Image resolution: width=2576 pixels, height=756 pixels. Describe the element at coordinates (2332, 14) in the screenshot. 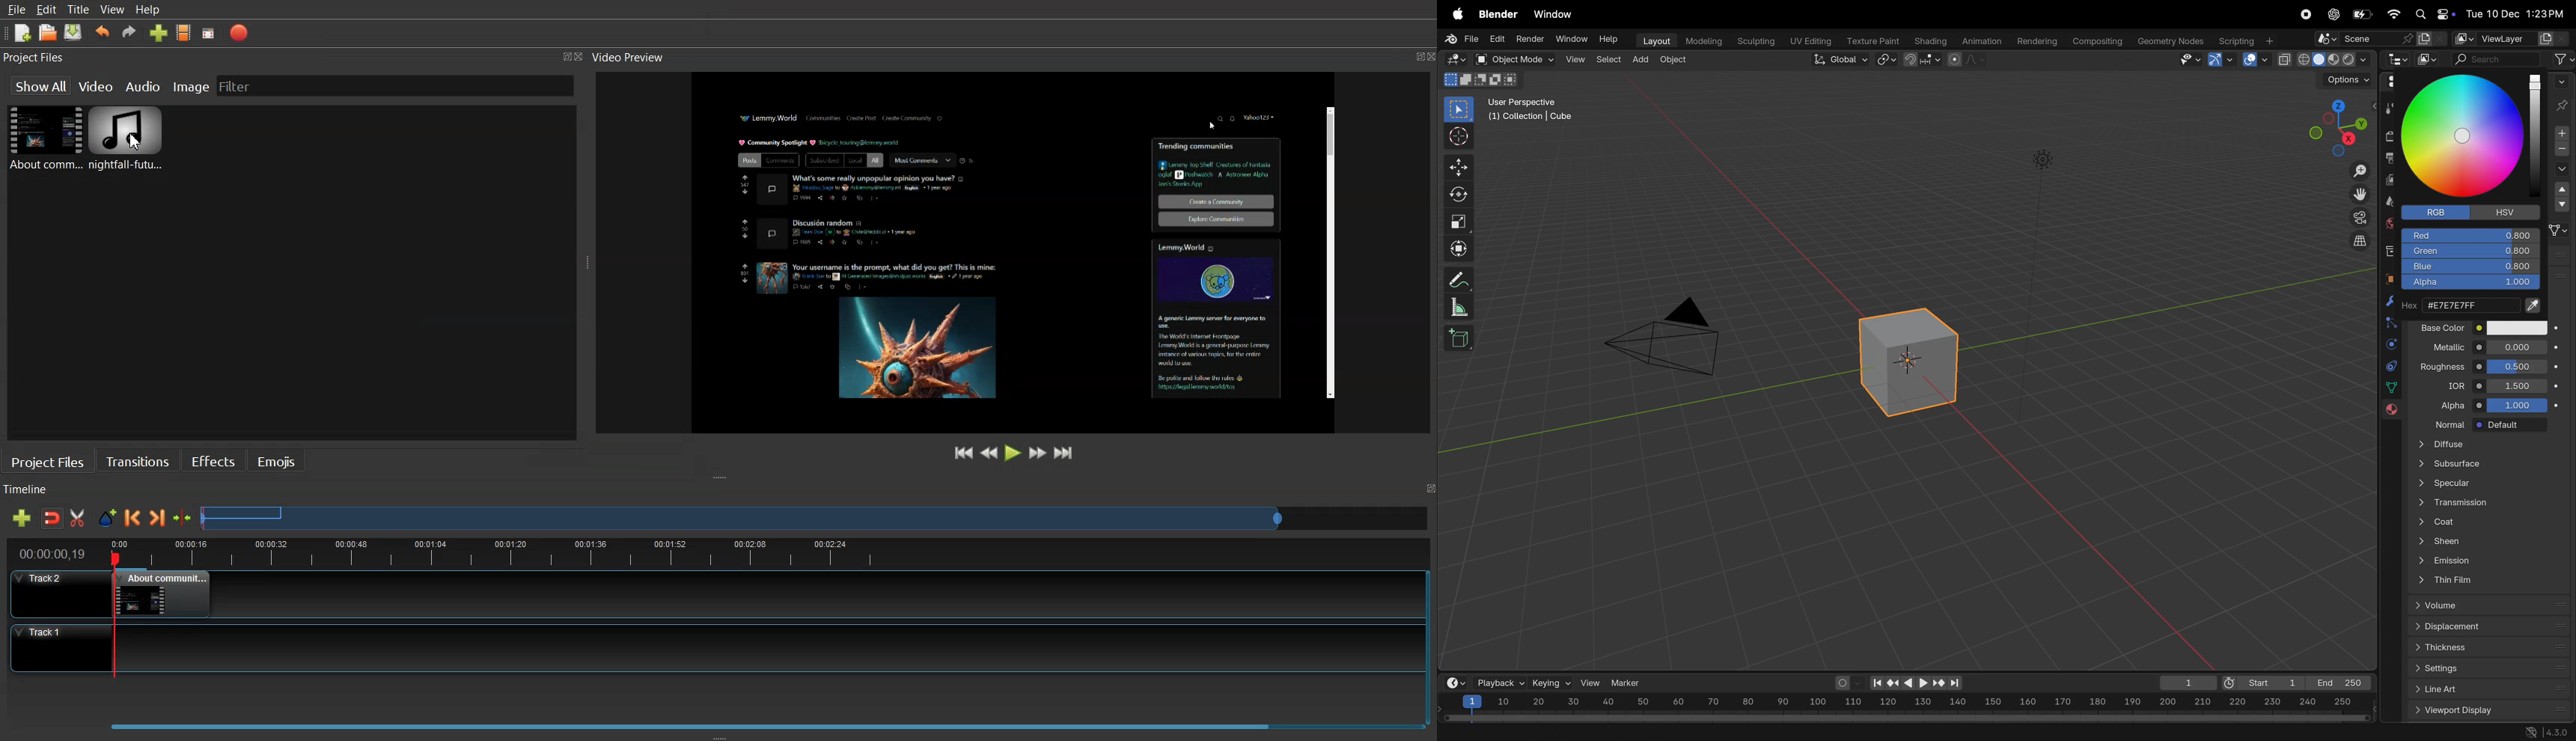

I see `chatgpt` at that location.